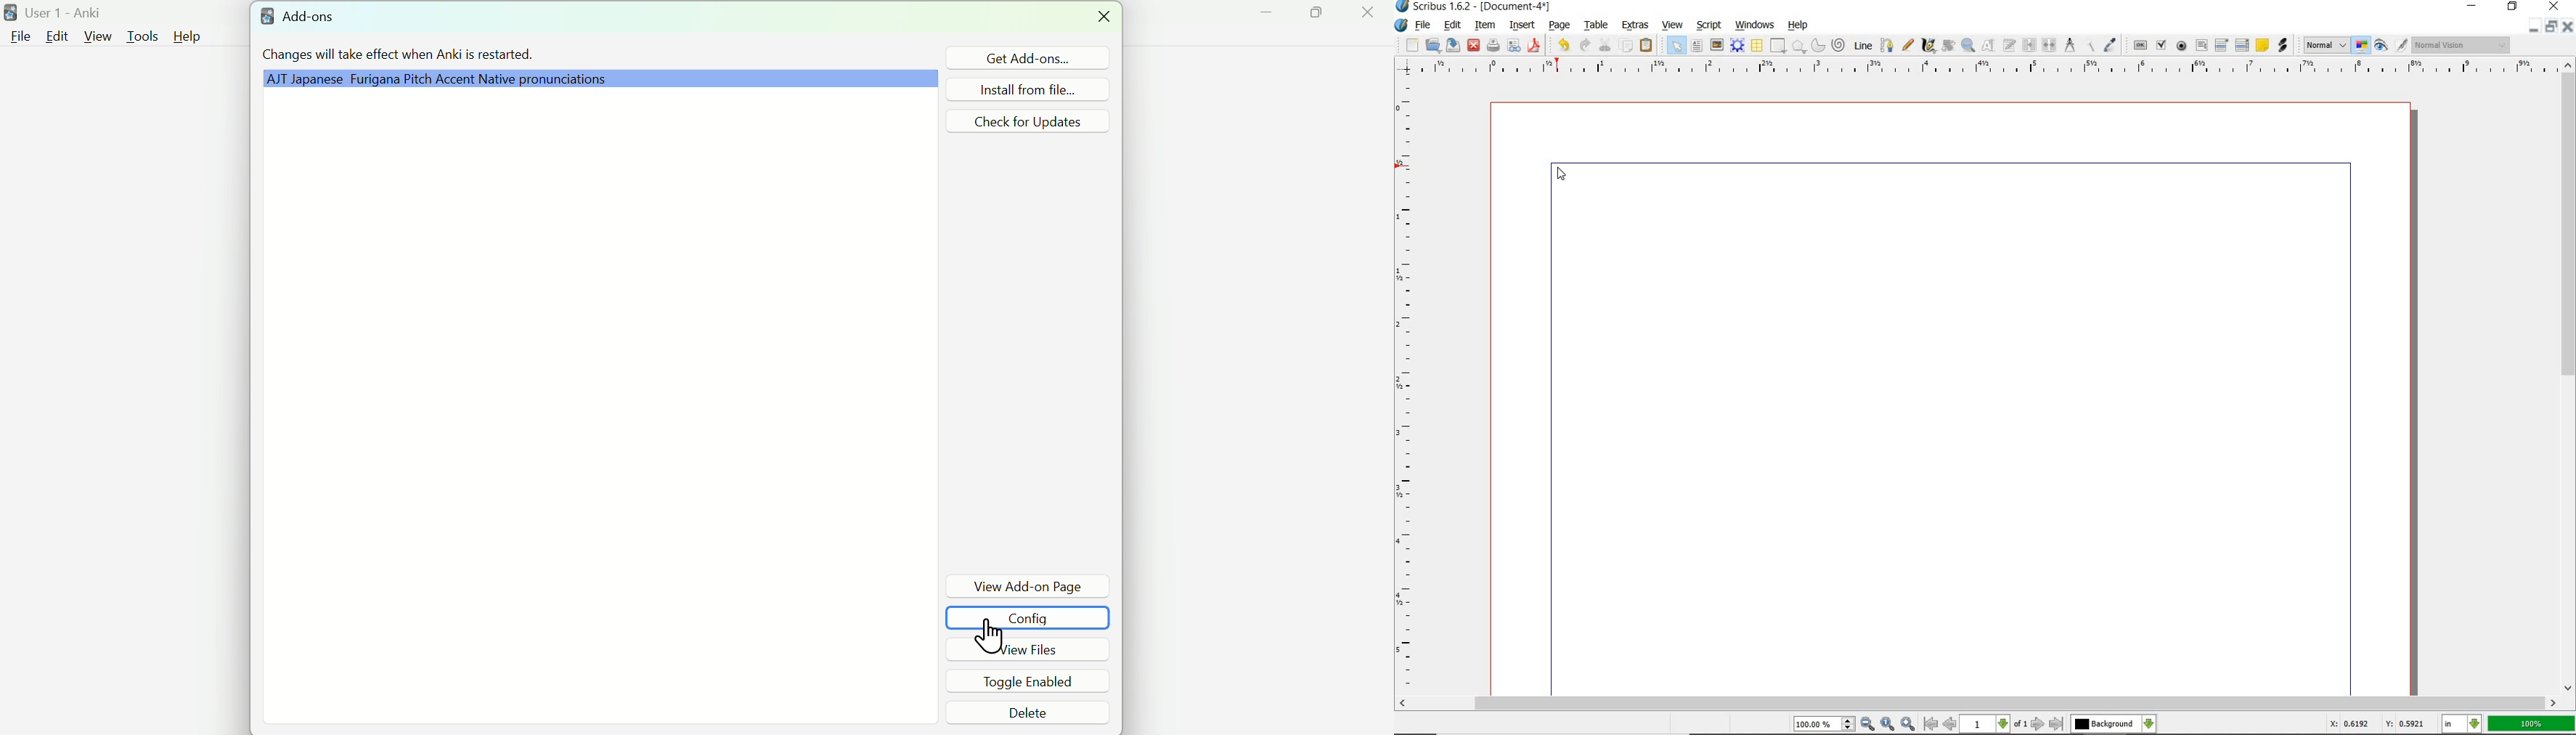  What do you see at coordinates (1407, 387) in the screenshot?
I see `ruler` at bounding box center [1407, 387].